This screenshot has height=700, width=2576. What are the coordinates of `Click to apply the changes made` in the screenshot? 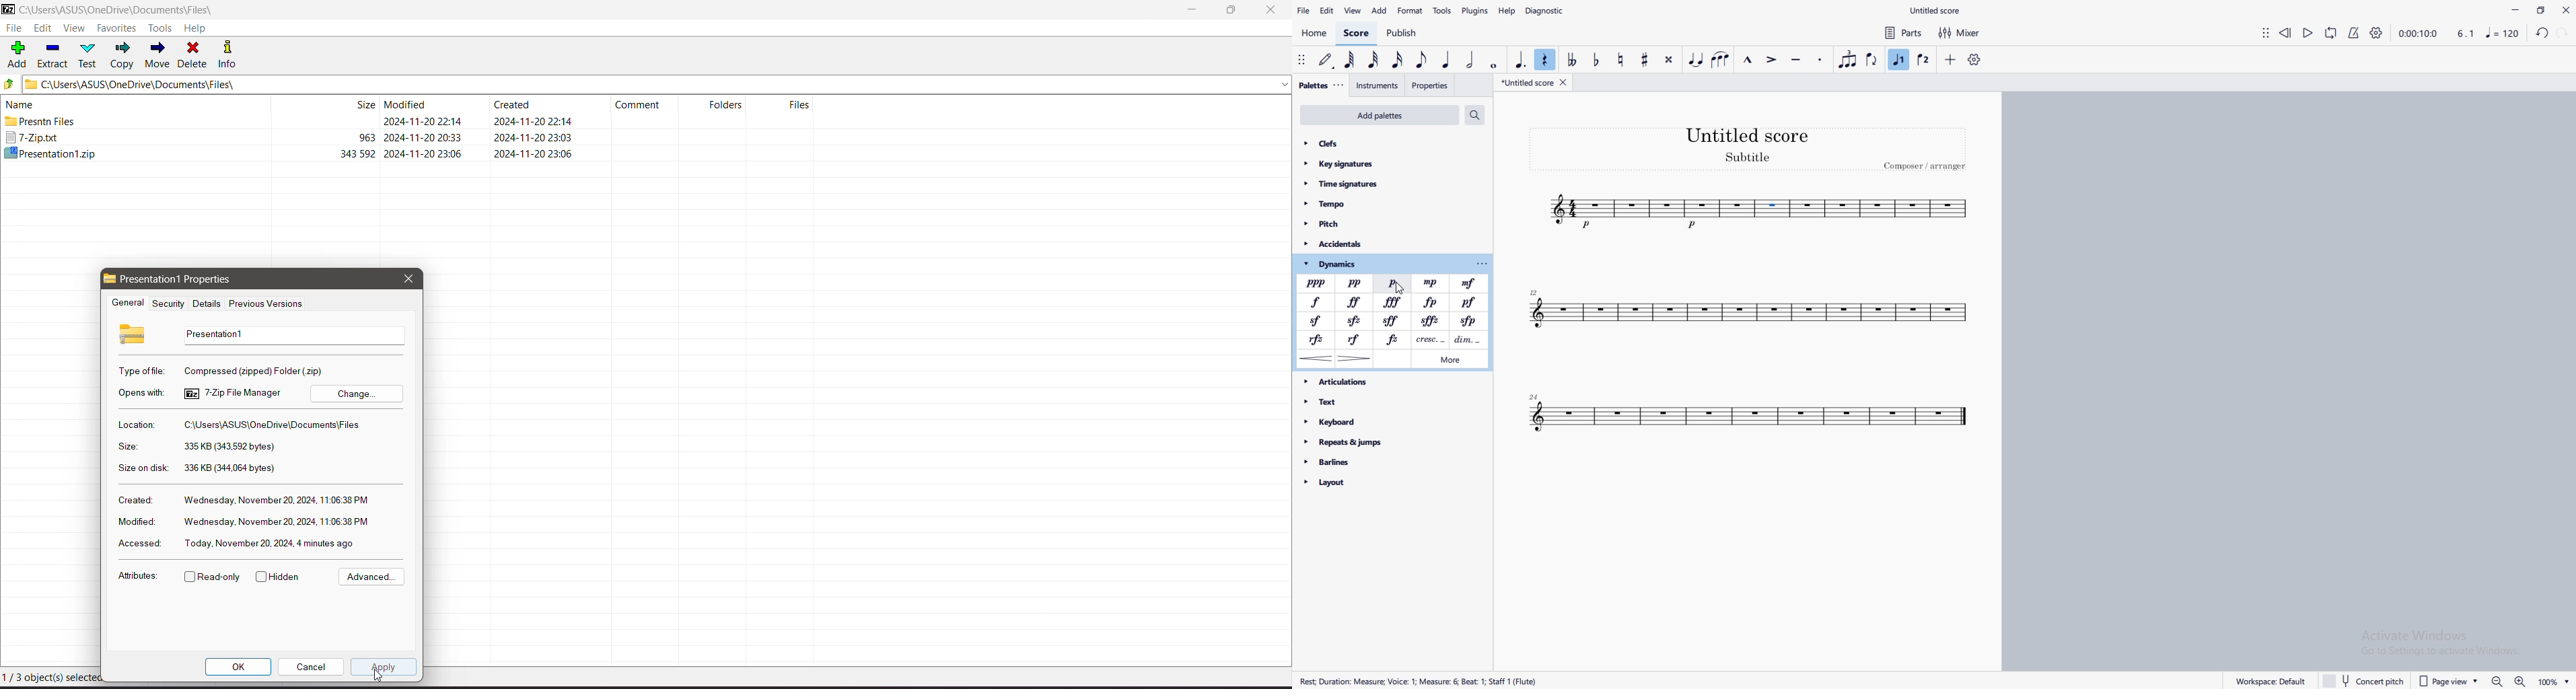 It's located at (384, 668).